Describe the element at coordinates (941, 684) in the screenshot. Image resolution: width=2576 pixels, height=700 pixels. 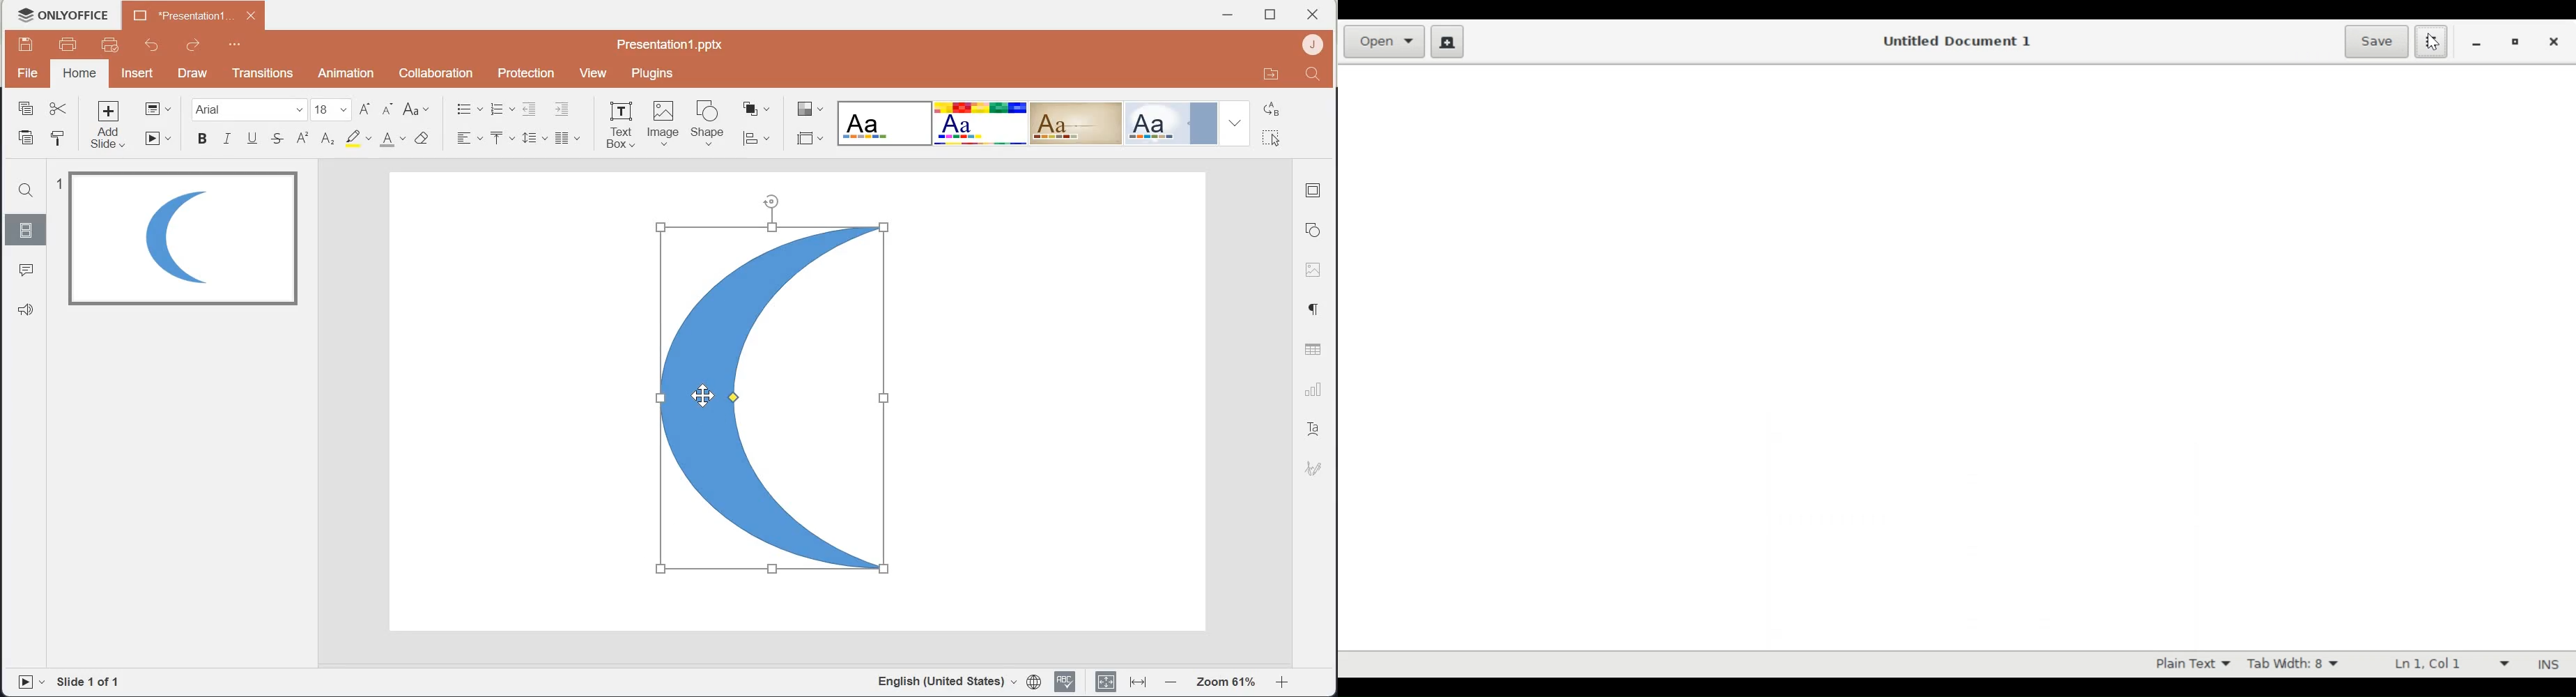
I see `English(United Stated)` at that location.